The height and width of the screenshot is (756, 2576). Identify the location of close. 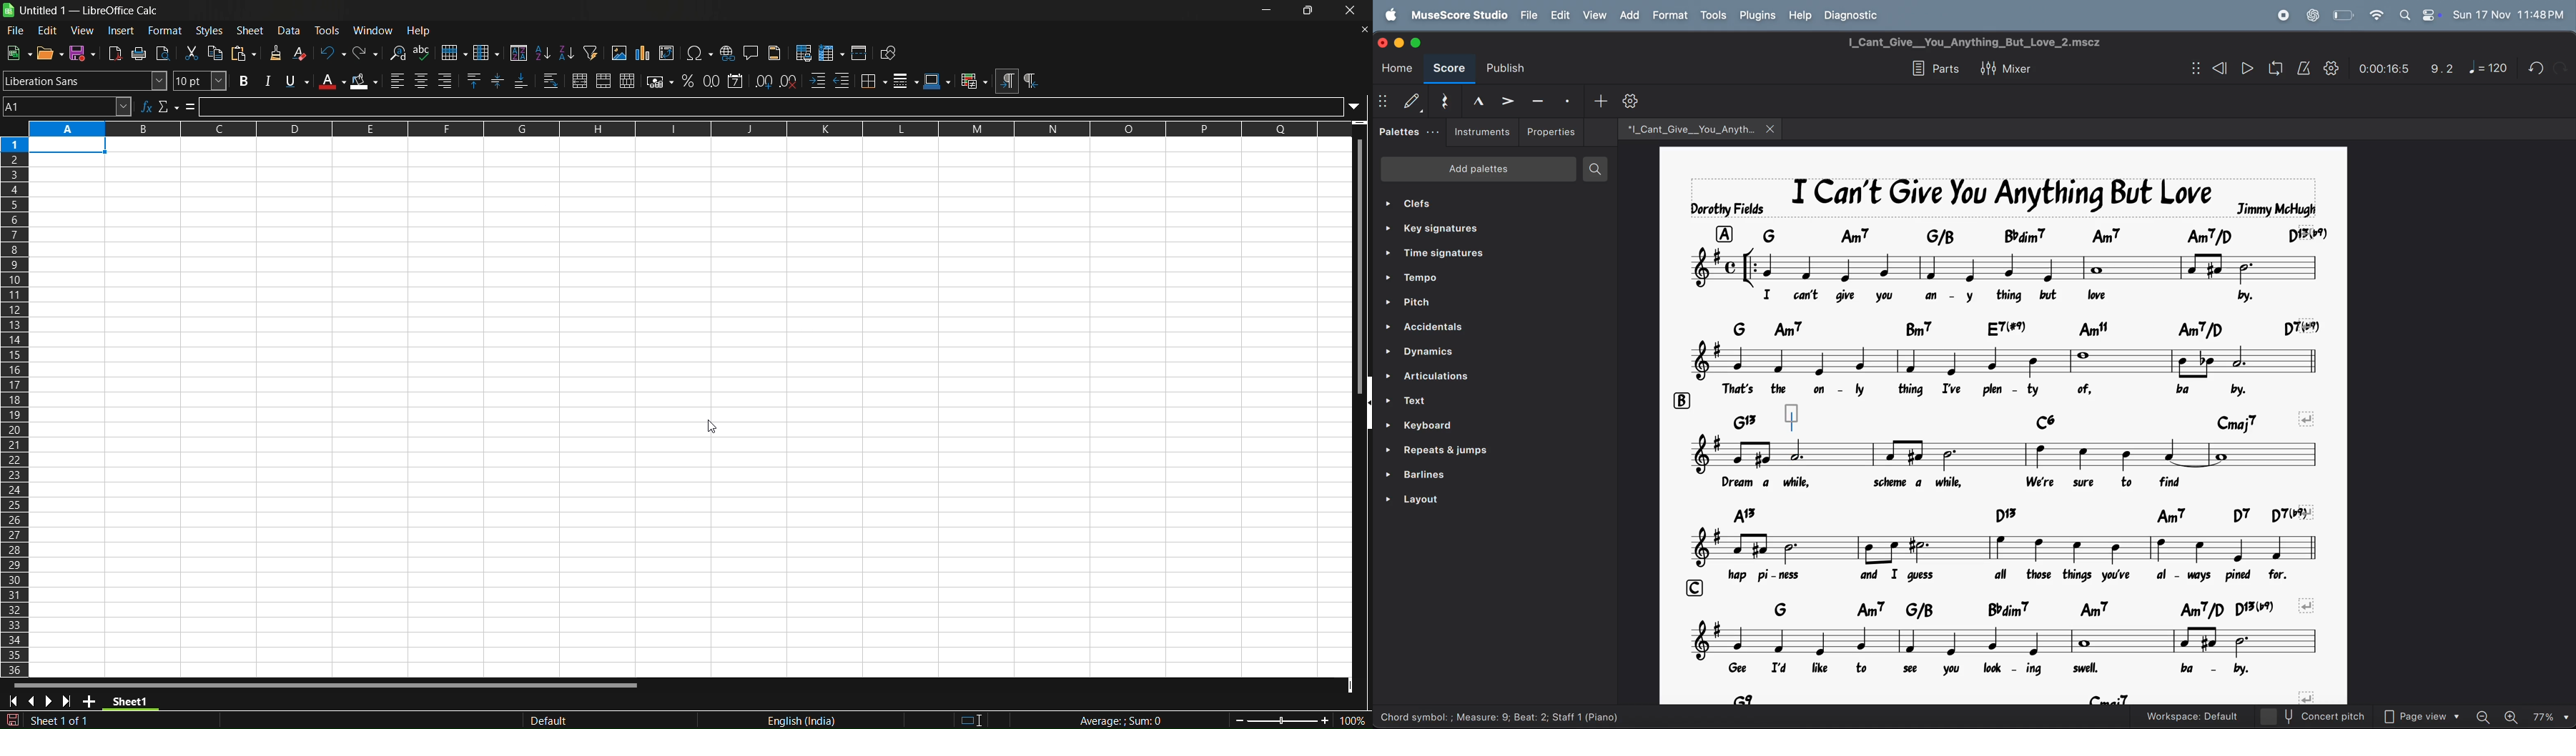
(1352, 11).